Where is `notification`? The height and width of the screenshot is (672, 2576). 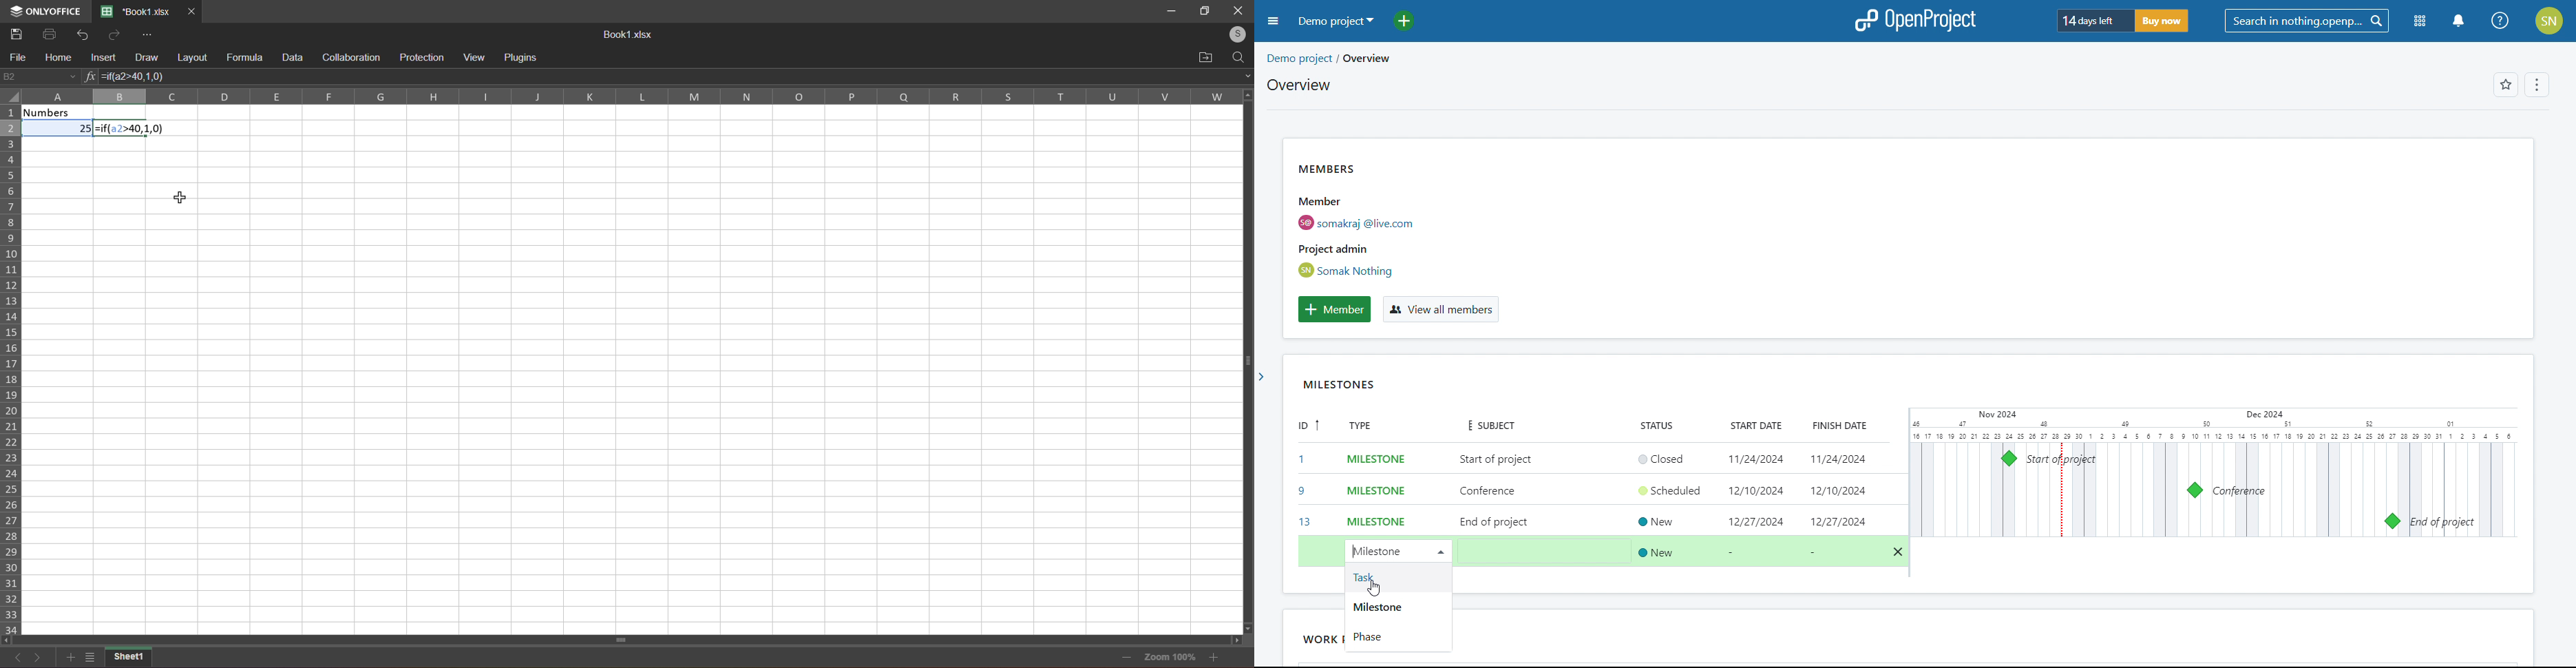 notification is located at coordinates (2458, 21).